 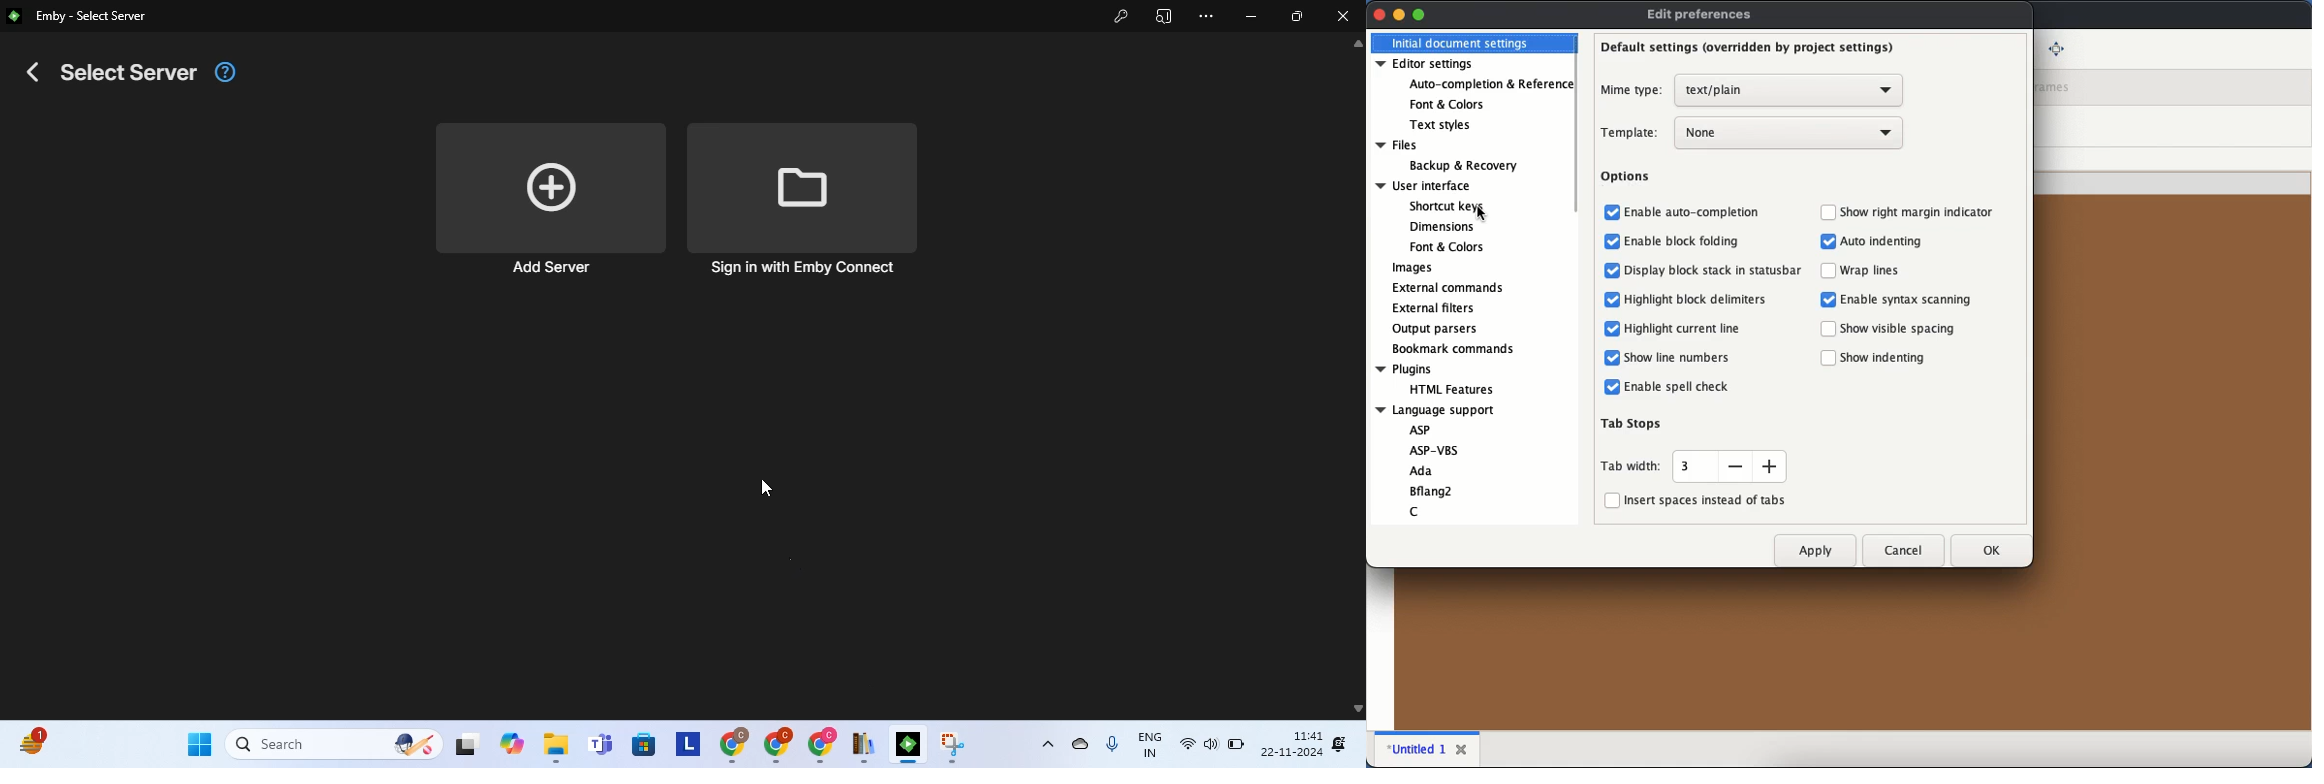 What do you see at coordinates (1439, 491) in the screenshot?
I see `Bflang2` at bounding box center [1439, 491].